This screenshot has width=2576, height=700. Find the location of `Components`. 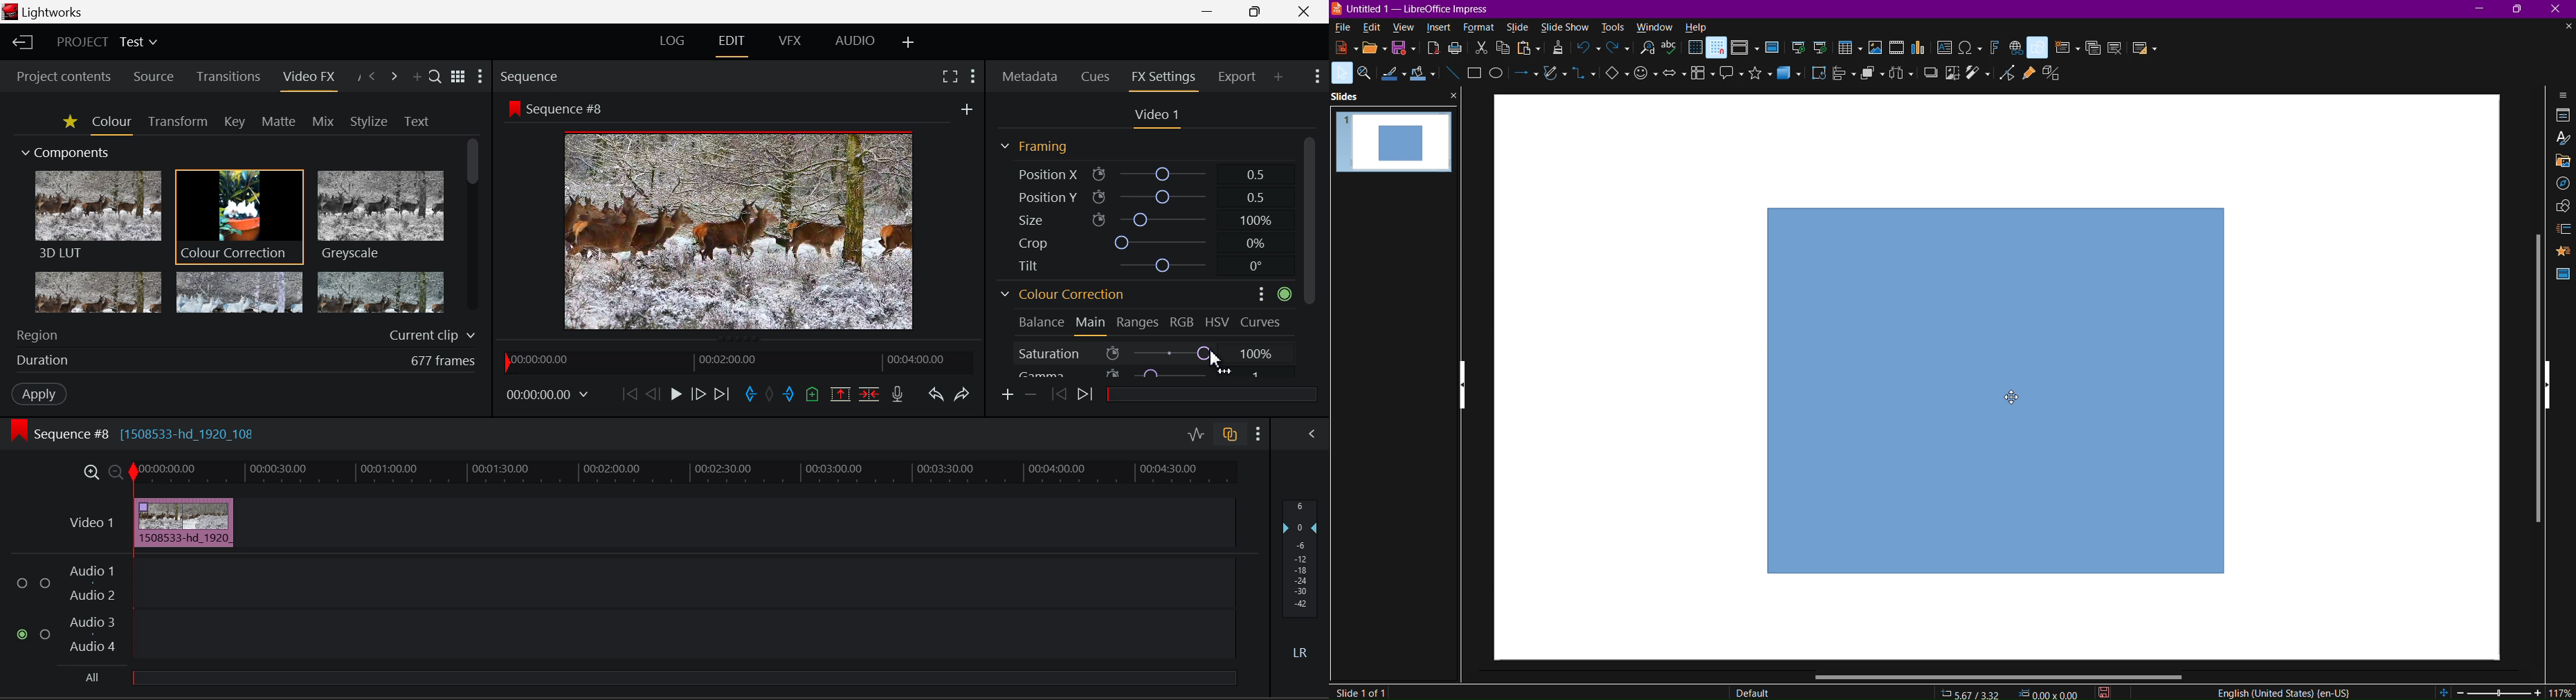

Components is located at coordinates (67, 154).